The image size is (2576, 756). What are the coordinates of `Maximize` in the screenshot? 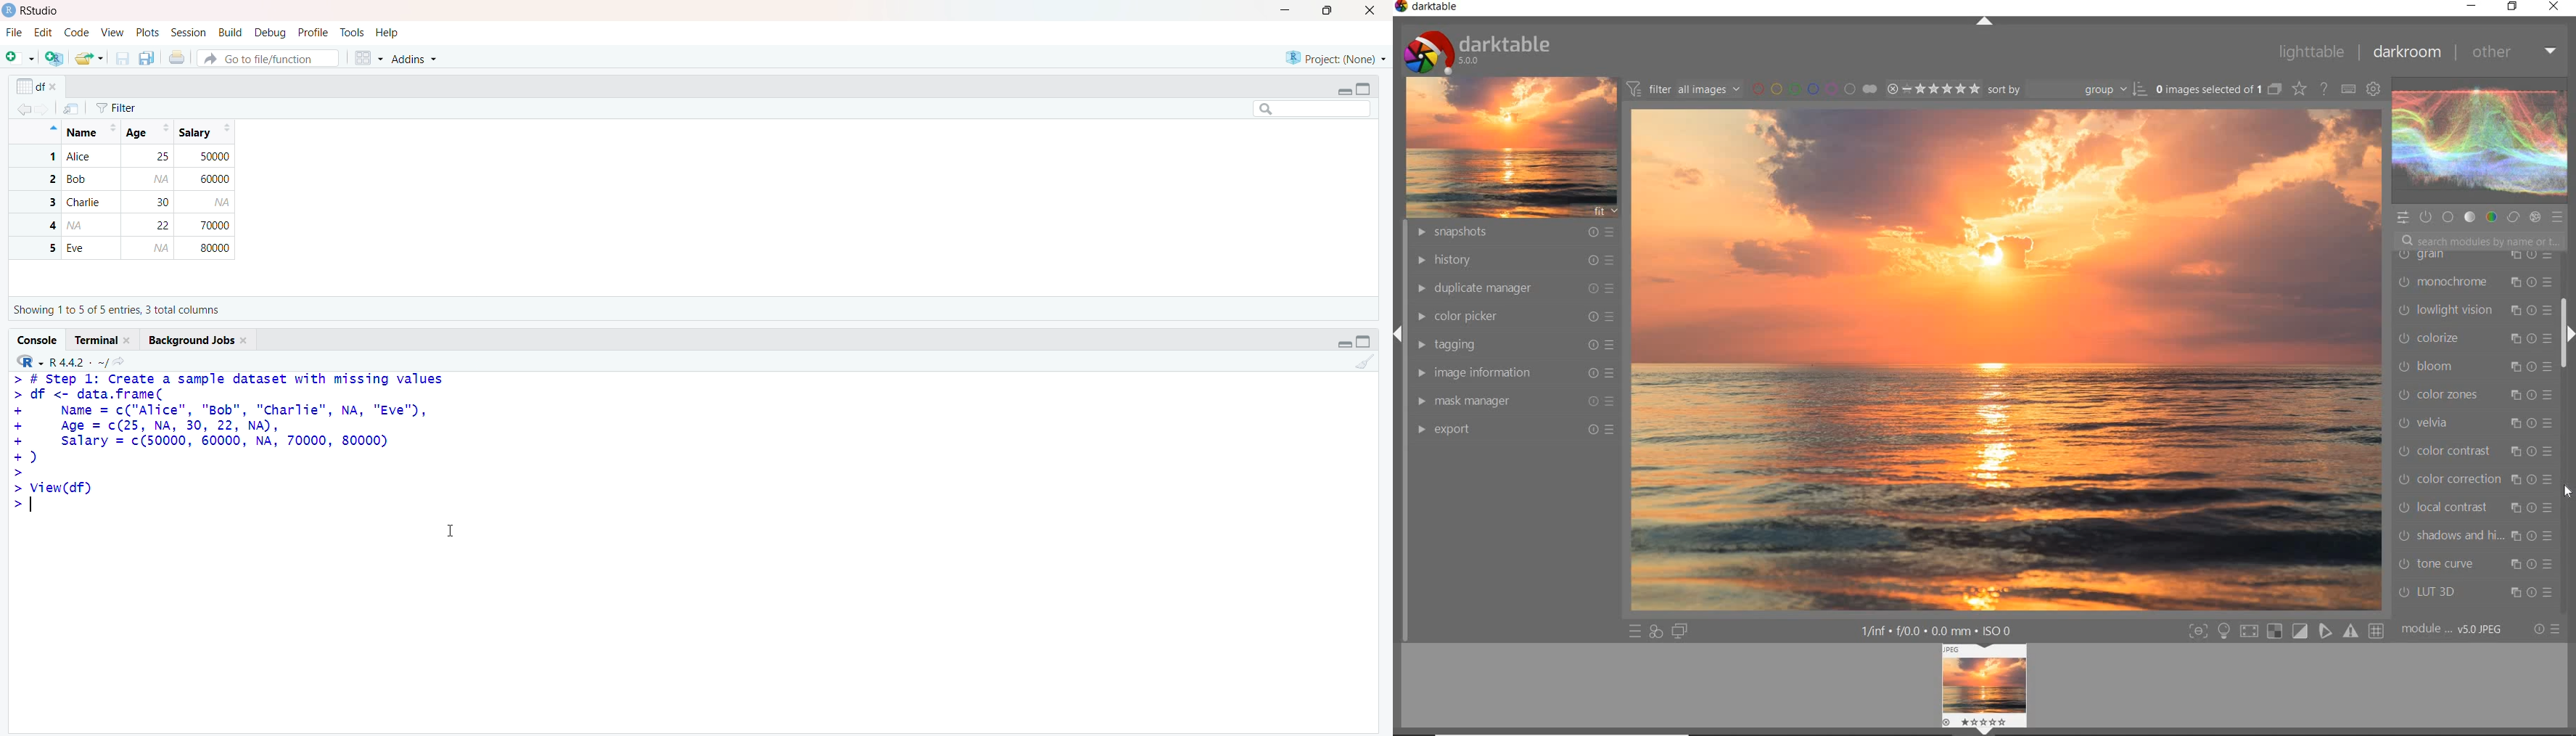 It's located at (1367, 89).